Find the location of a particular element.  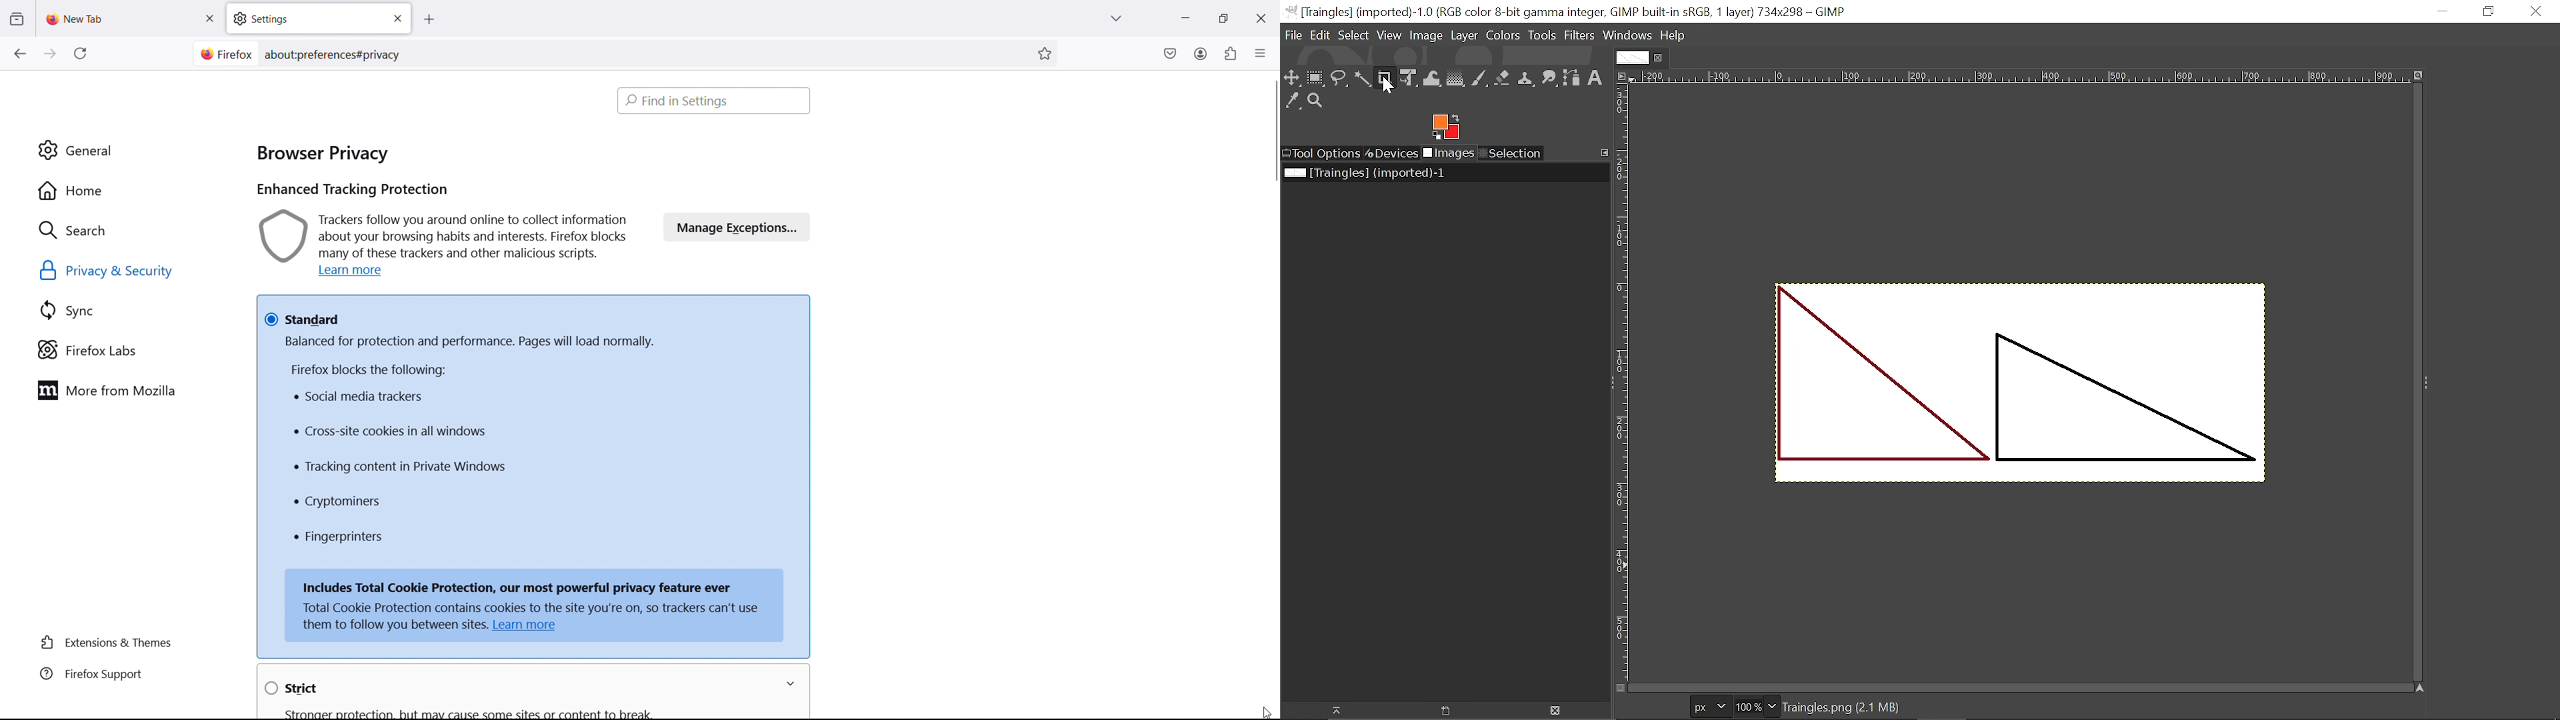

general is located at coordinates (125, 151).